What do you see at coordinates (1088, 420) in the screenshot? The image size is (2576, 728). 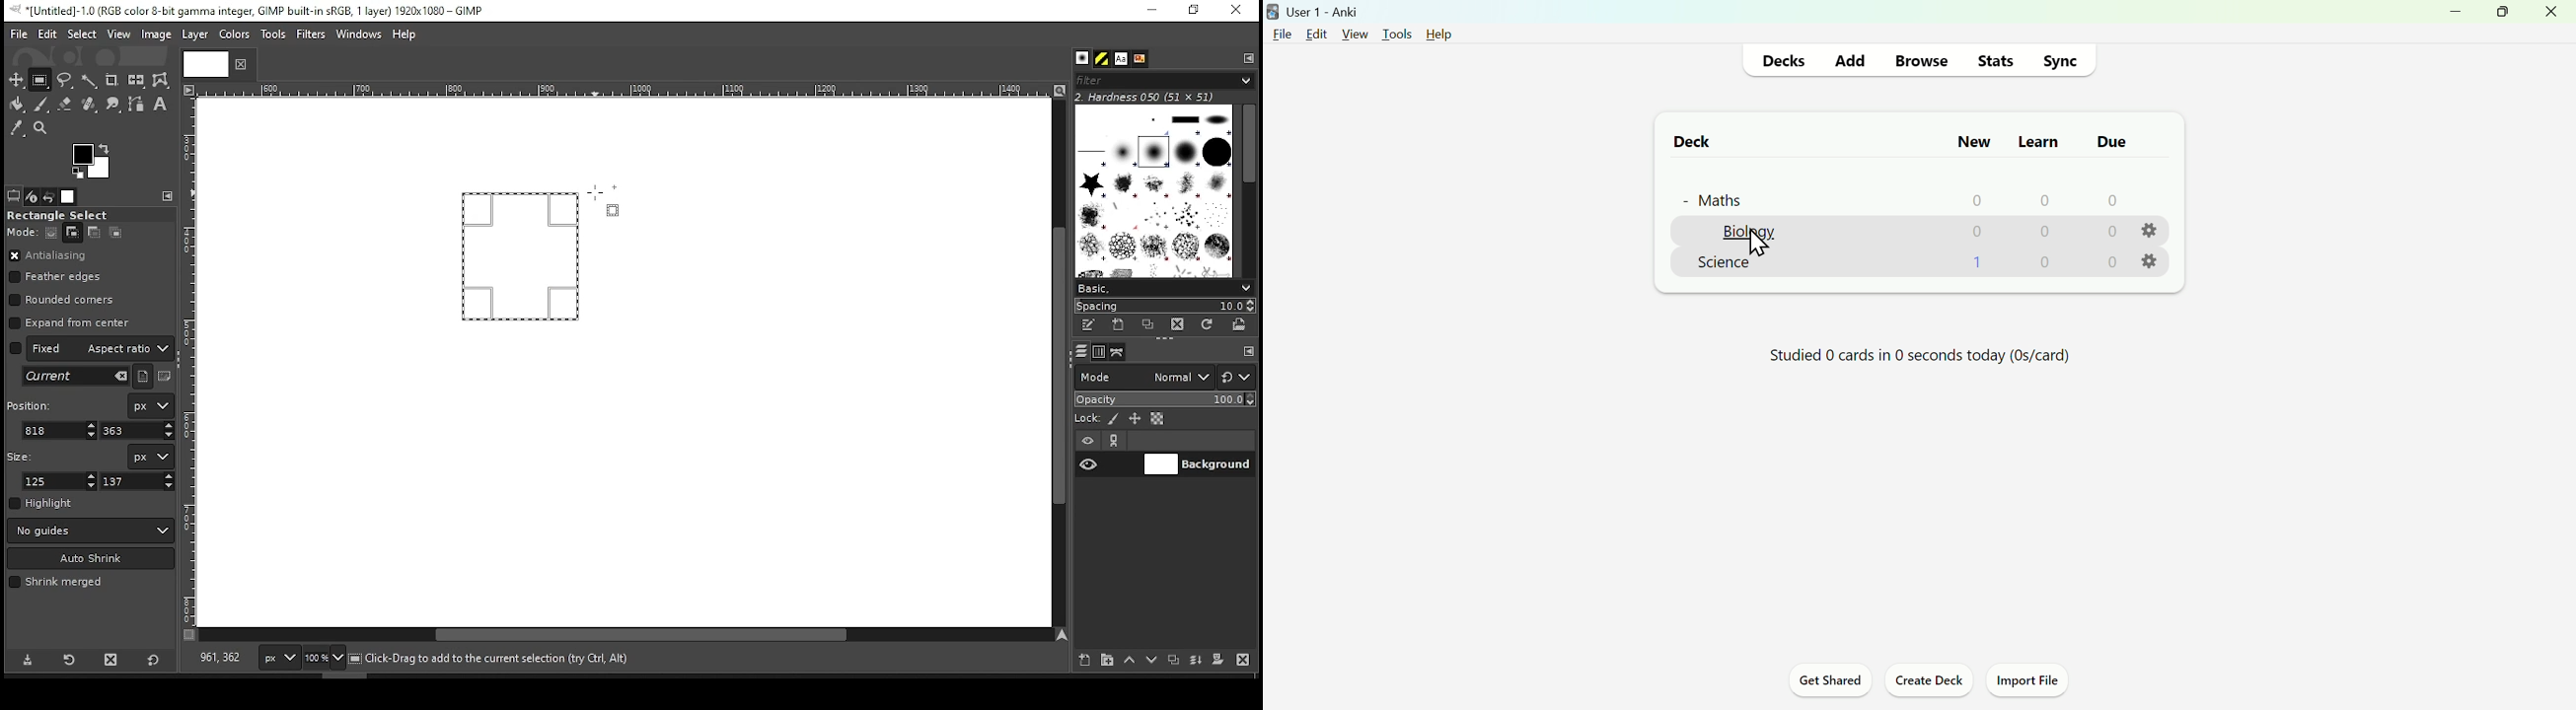 I see `lock:` at bounding box center [1088, 420].